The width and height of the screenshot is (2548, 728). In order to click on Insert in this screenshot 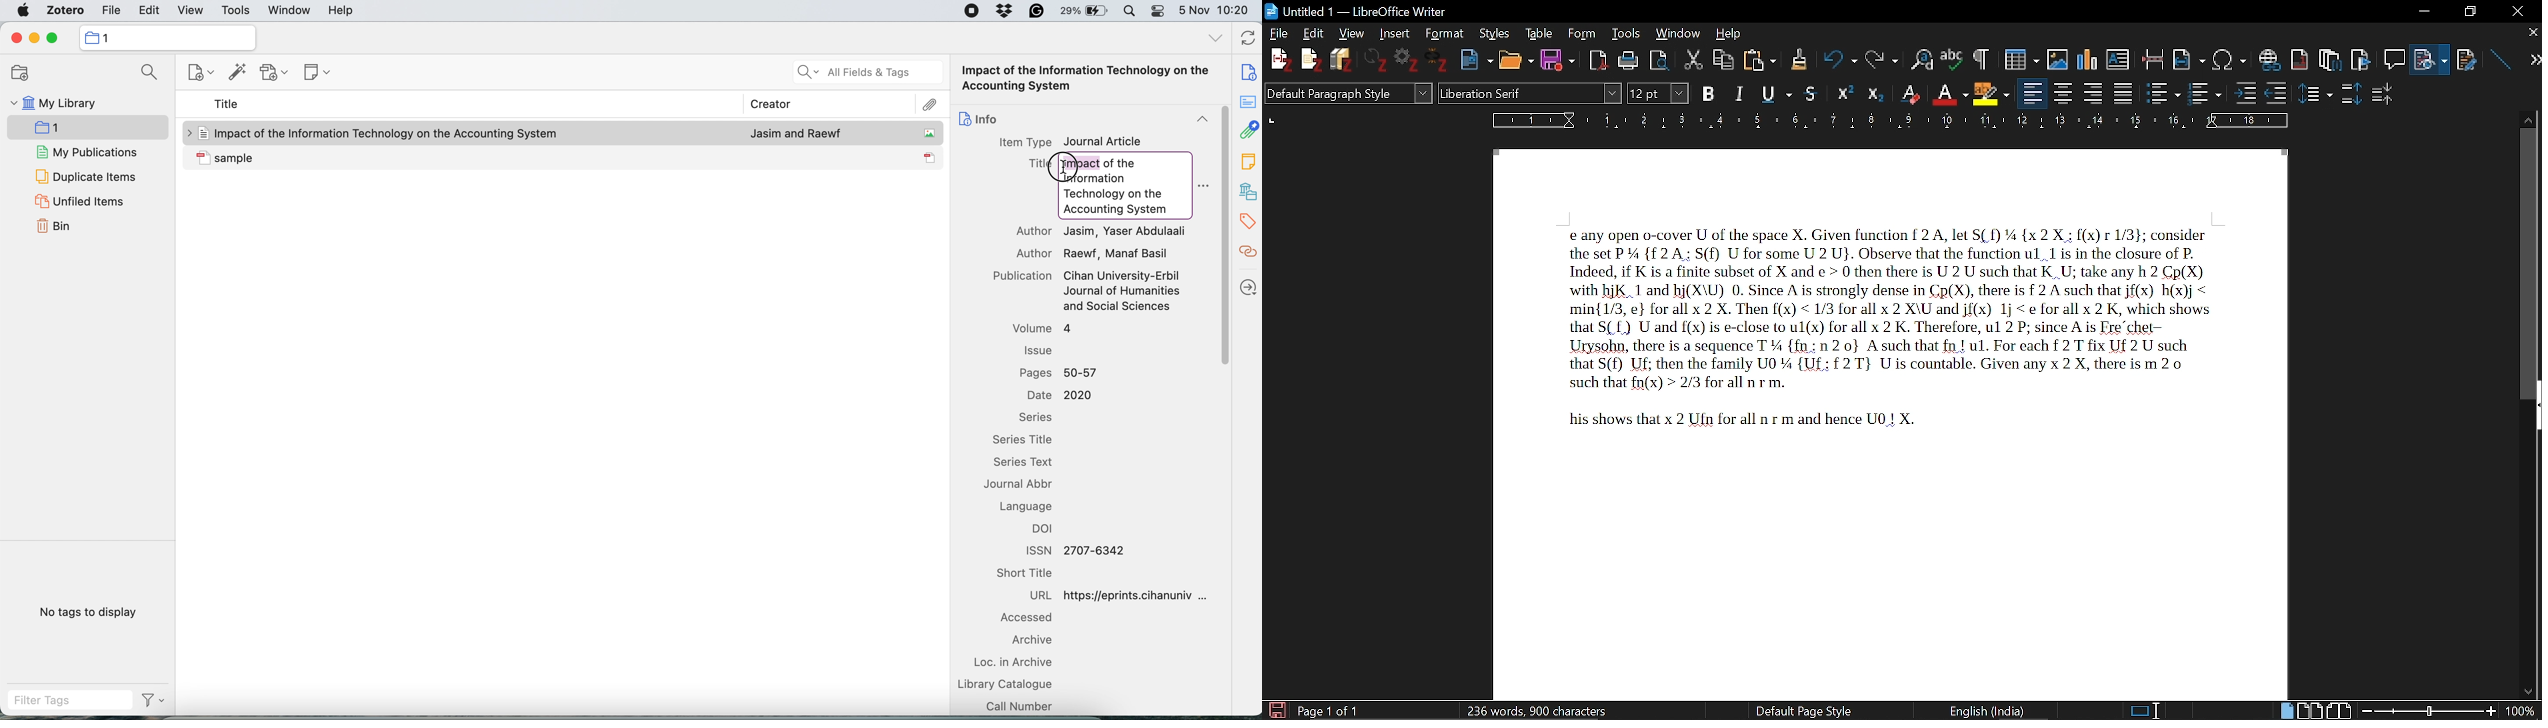, I will do `click(1393, 34)`.